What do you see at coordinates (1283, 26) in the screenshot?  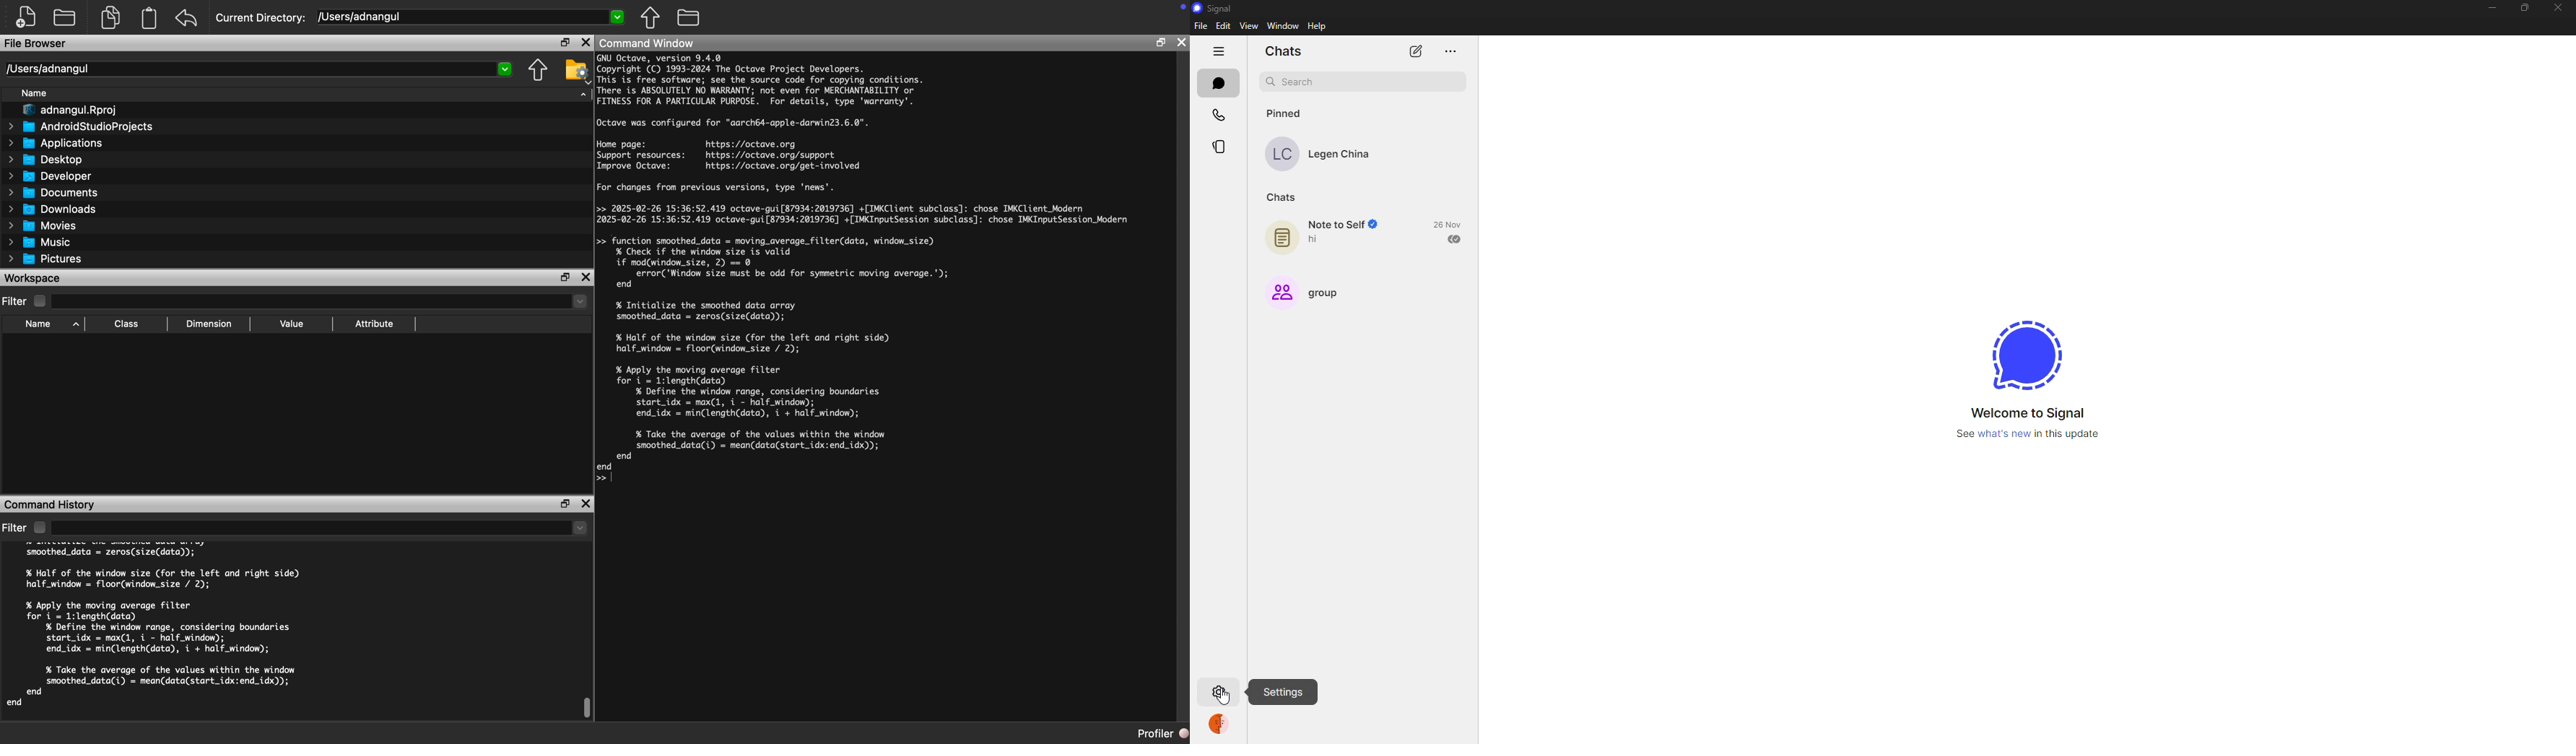 I see `window` at bounding box center [1283, 26].